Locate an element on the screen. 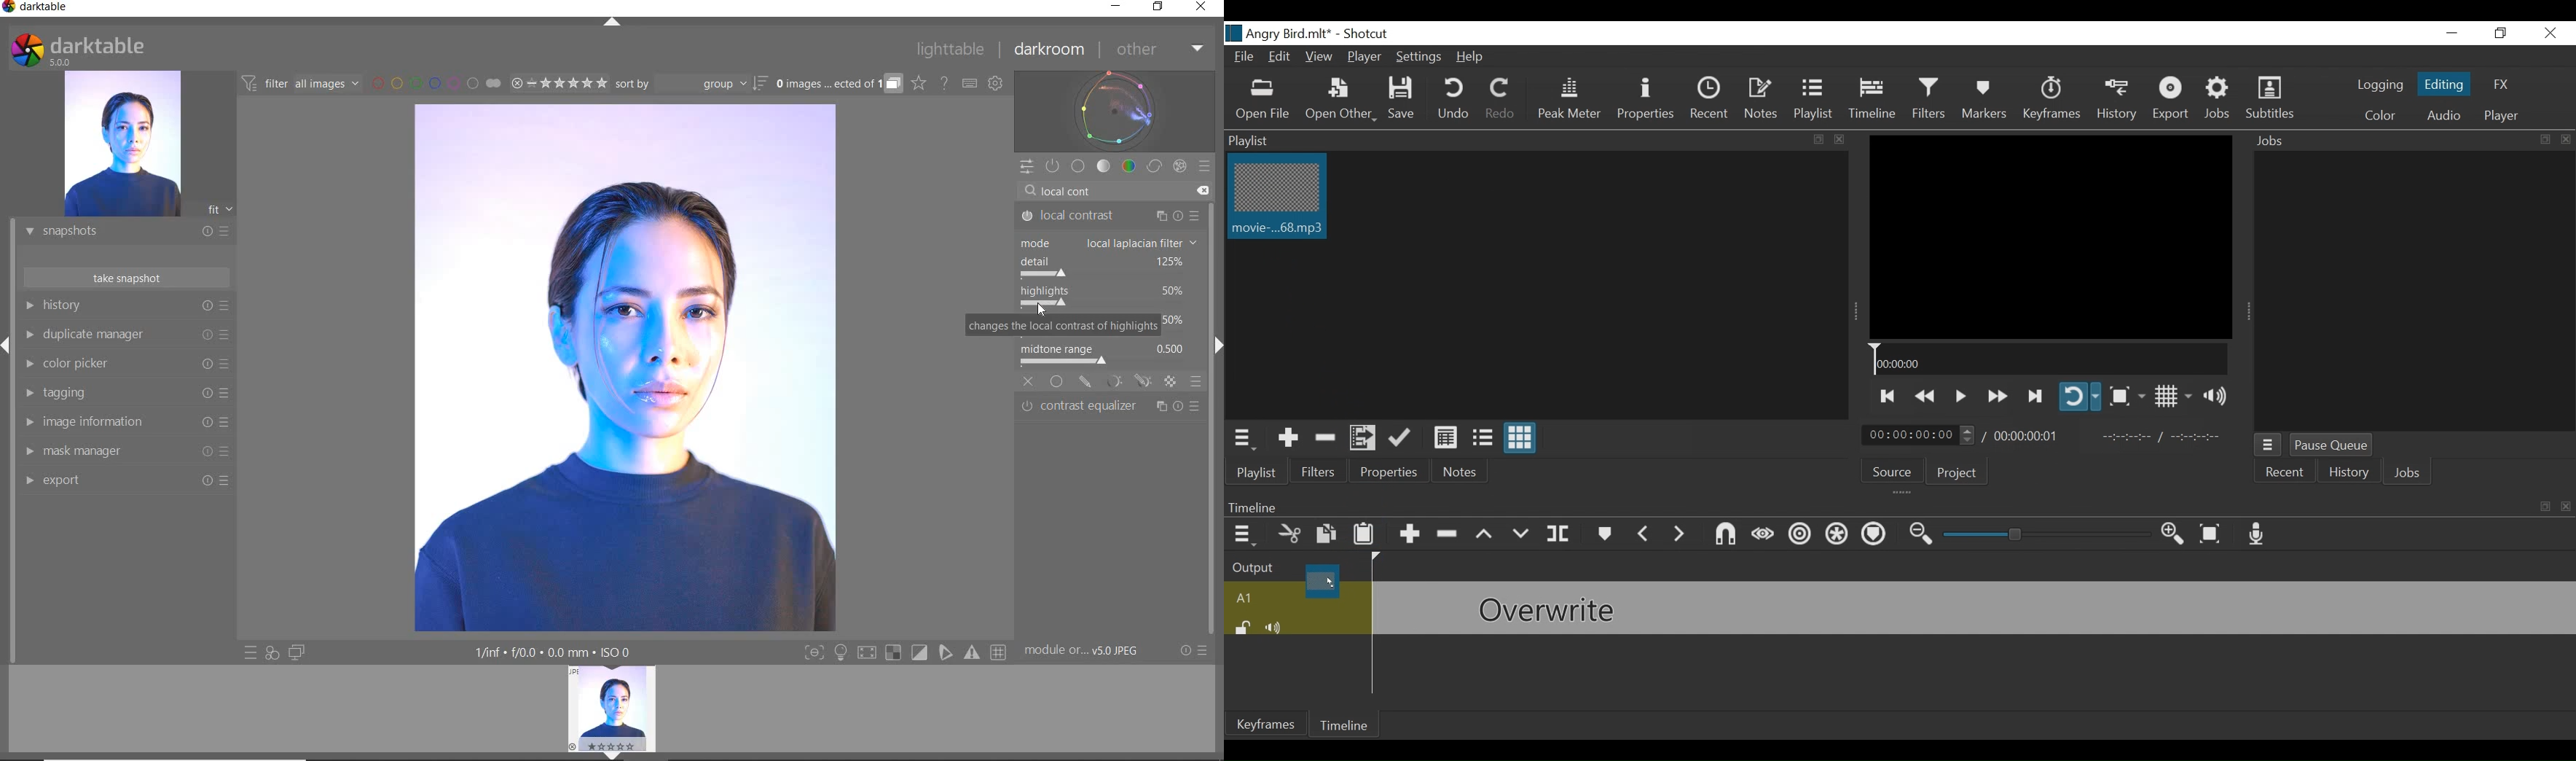 The width and height of the screenshot is (2576, 784). EXPAND GROUPED IMAGES is located at coordinates (839, 85).